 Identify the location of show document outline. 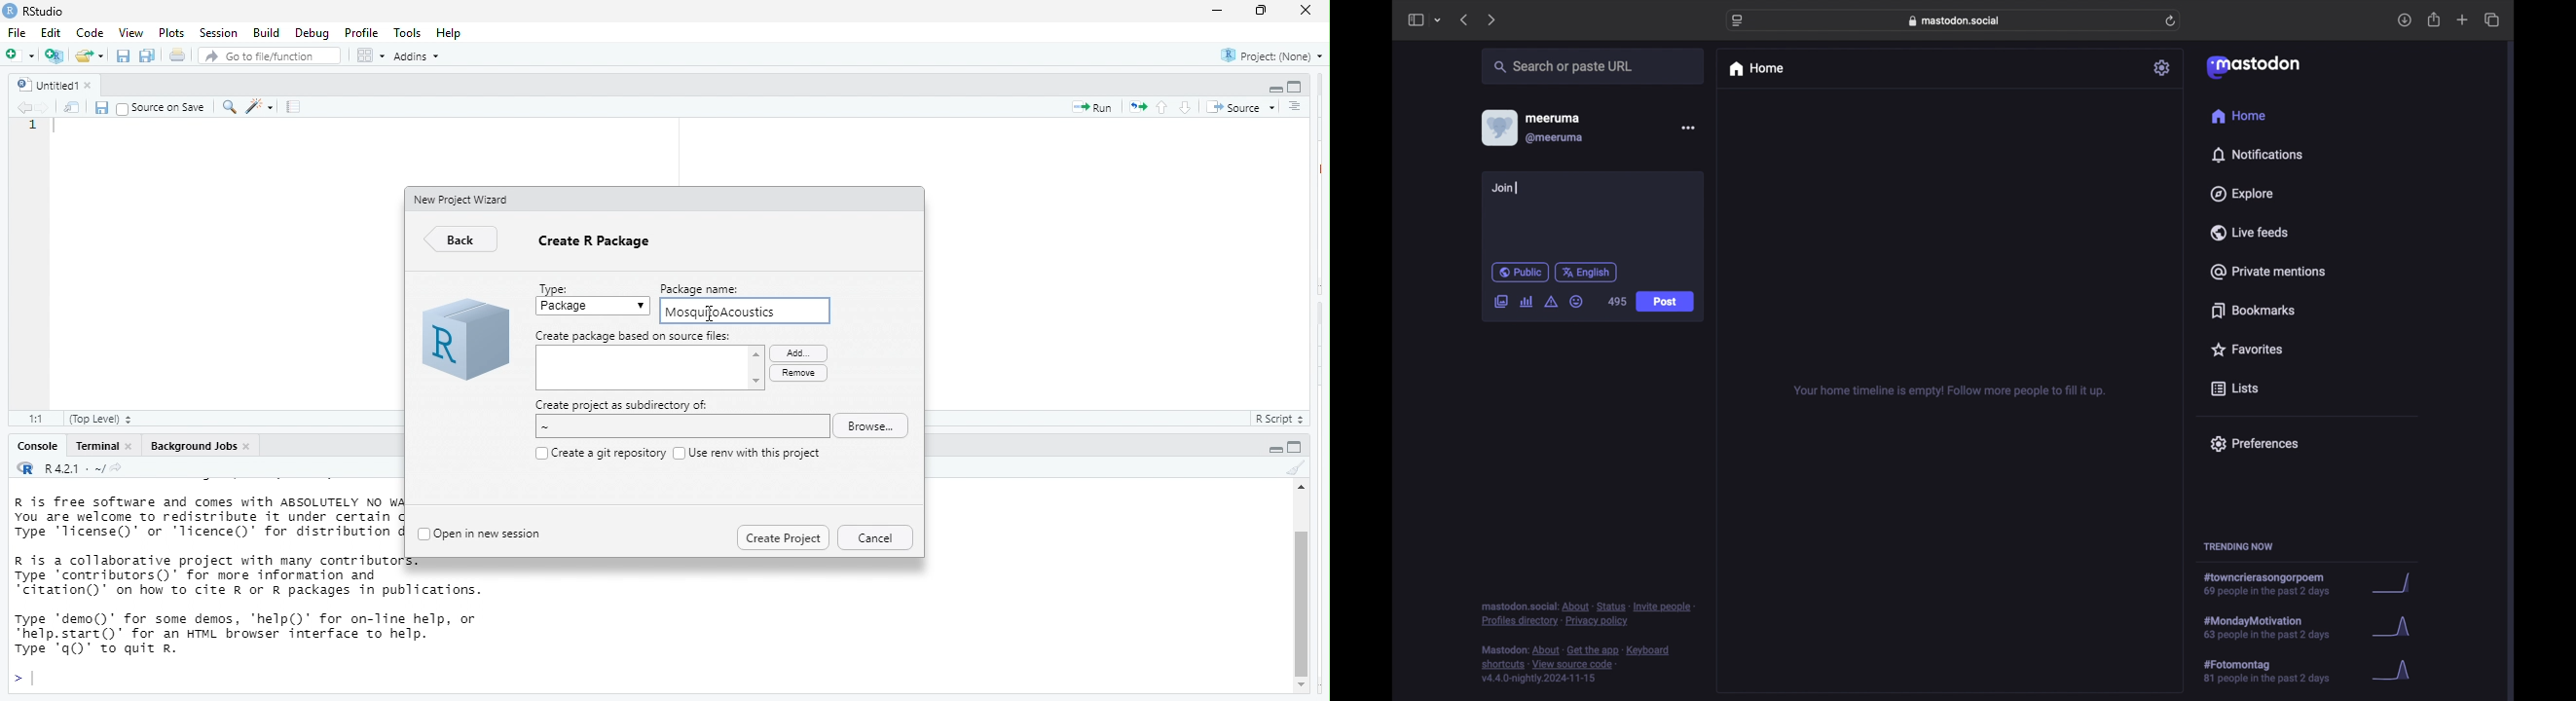
(1294, 106).